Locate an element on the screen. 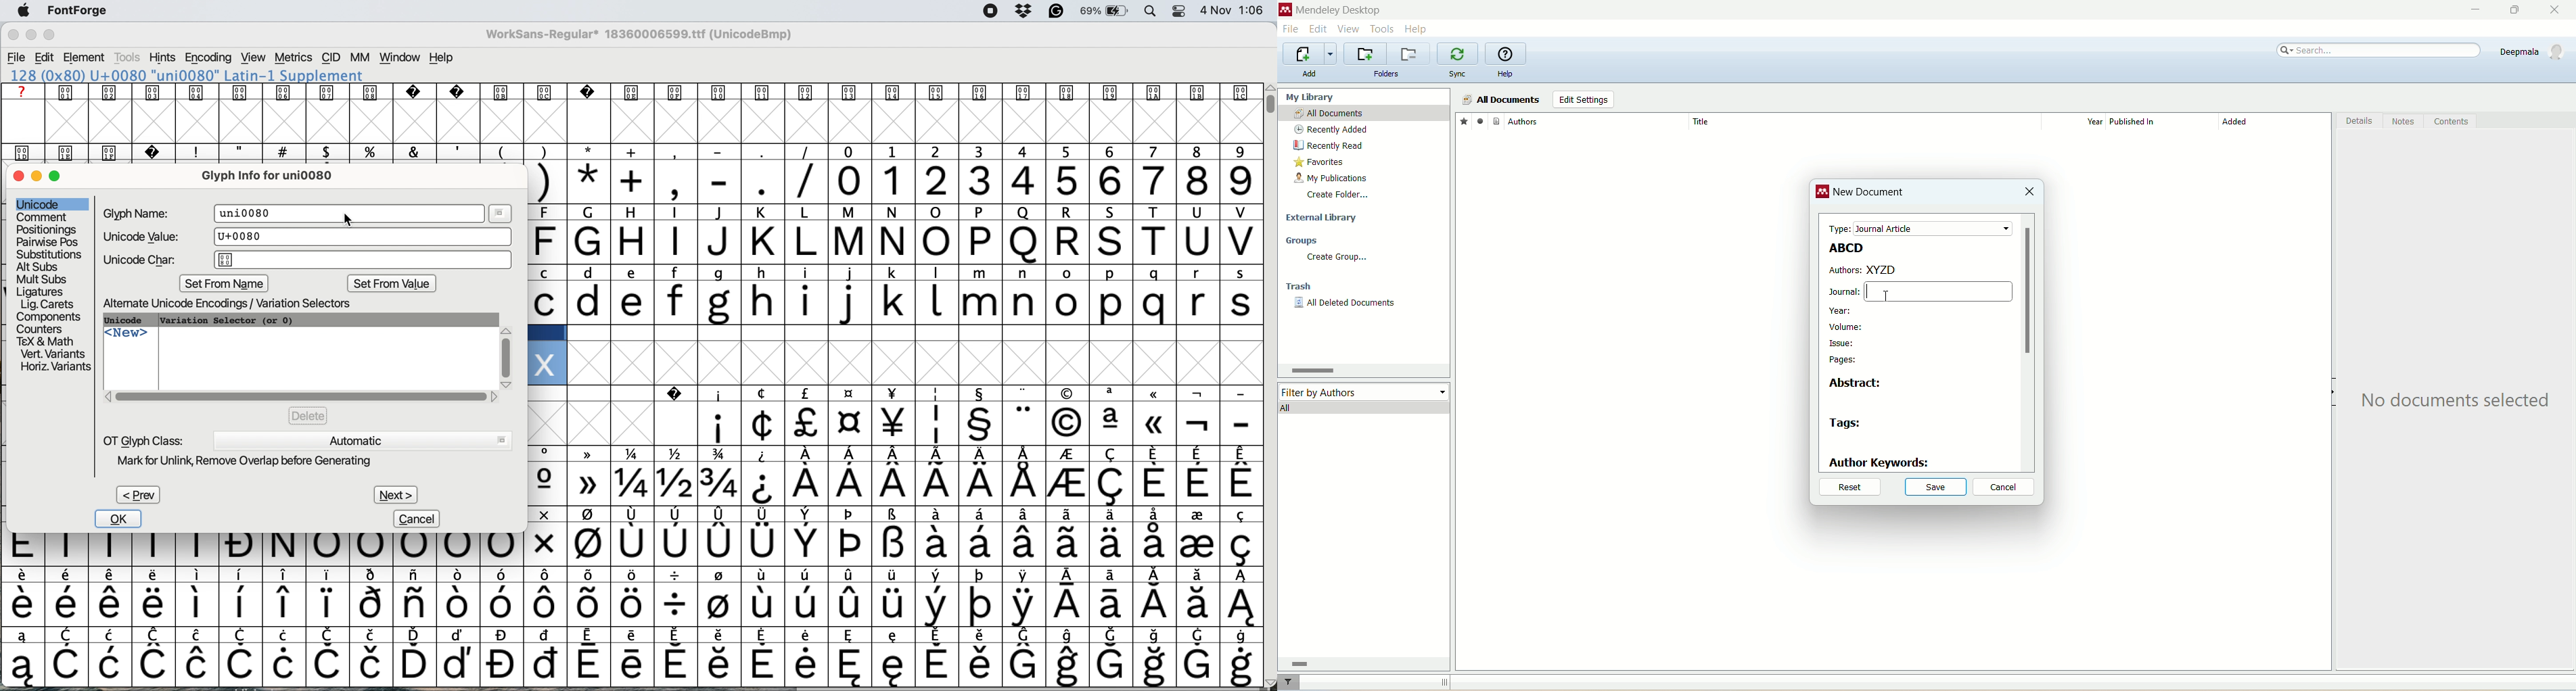 The height and width of the screenshot is (700, 2576). abstract is located at coordinates (1860, 383).